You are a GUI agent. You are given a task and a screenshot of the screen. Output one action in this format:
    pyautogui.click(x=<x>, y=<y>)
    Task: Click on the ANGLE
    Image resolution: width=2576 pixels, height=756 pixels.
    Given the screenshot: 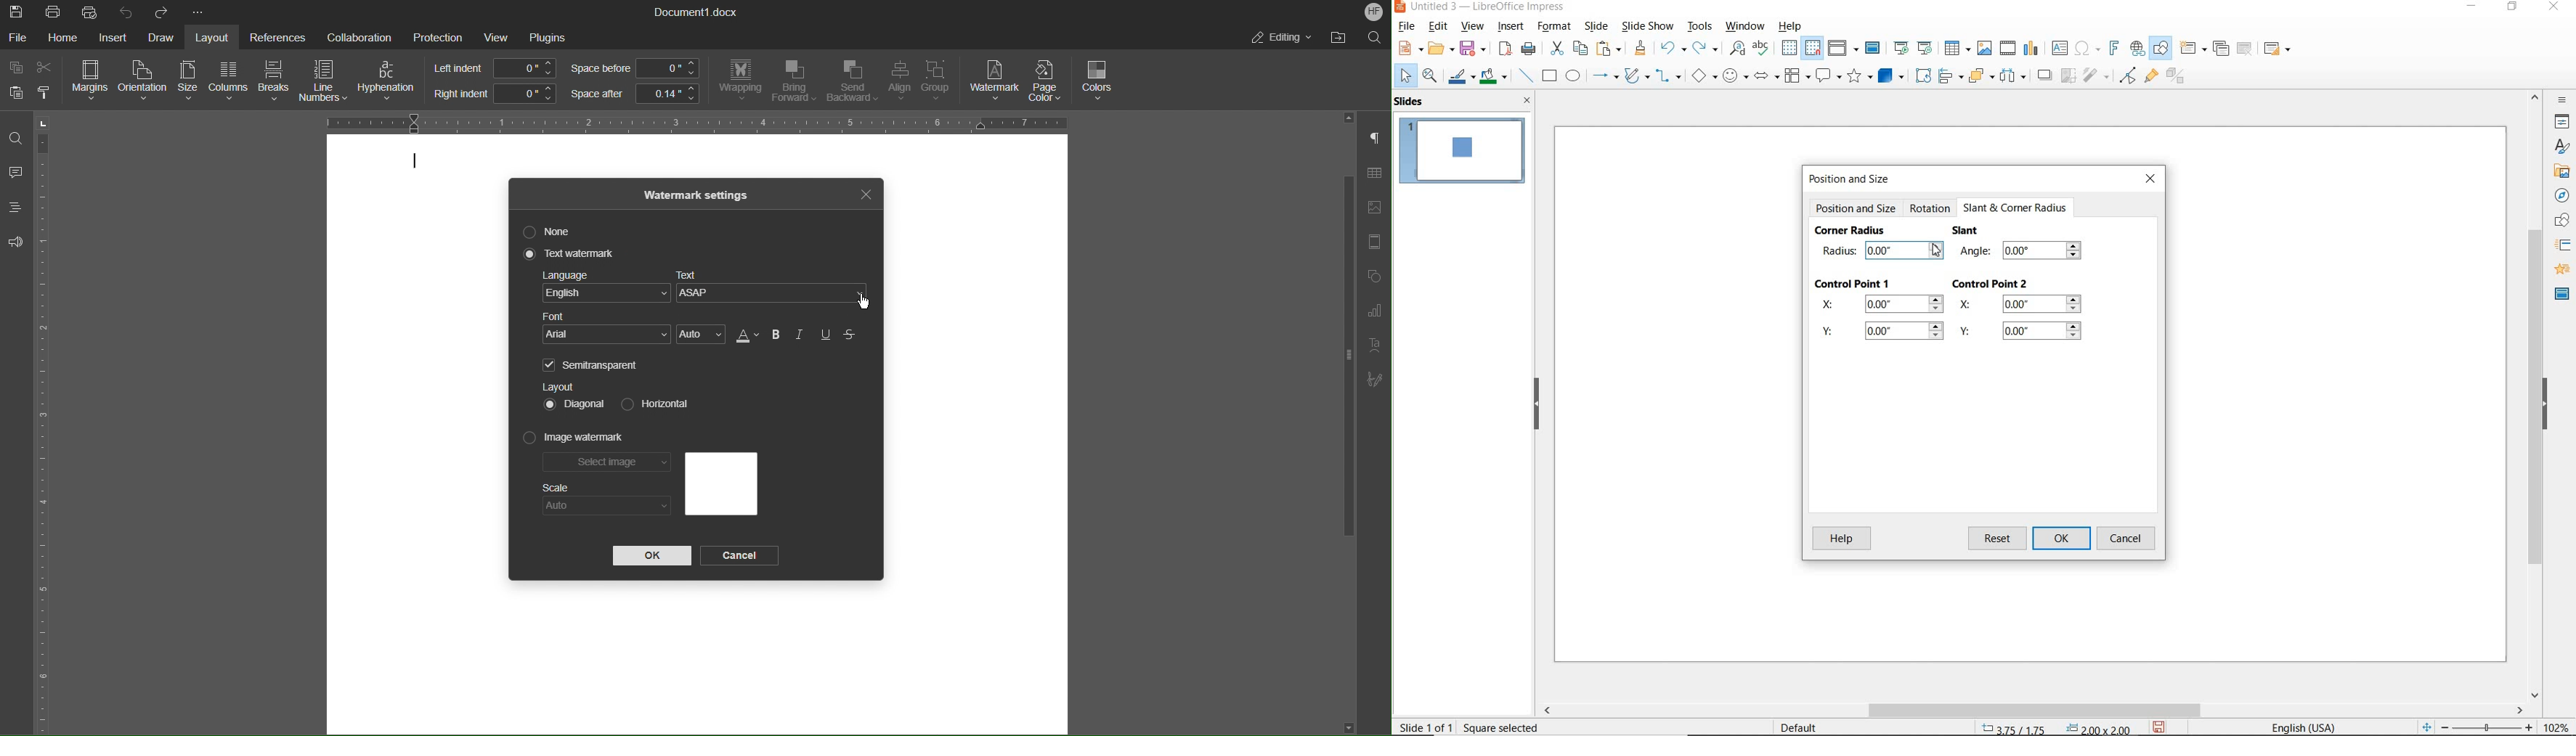 What is the action you would take?
    pyautogui.click(x=2024, y=253)
    